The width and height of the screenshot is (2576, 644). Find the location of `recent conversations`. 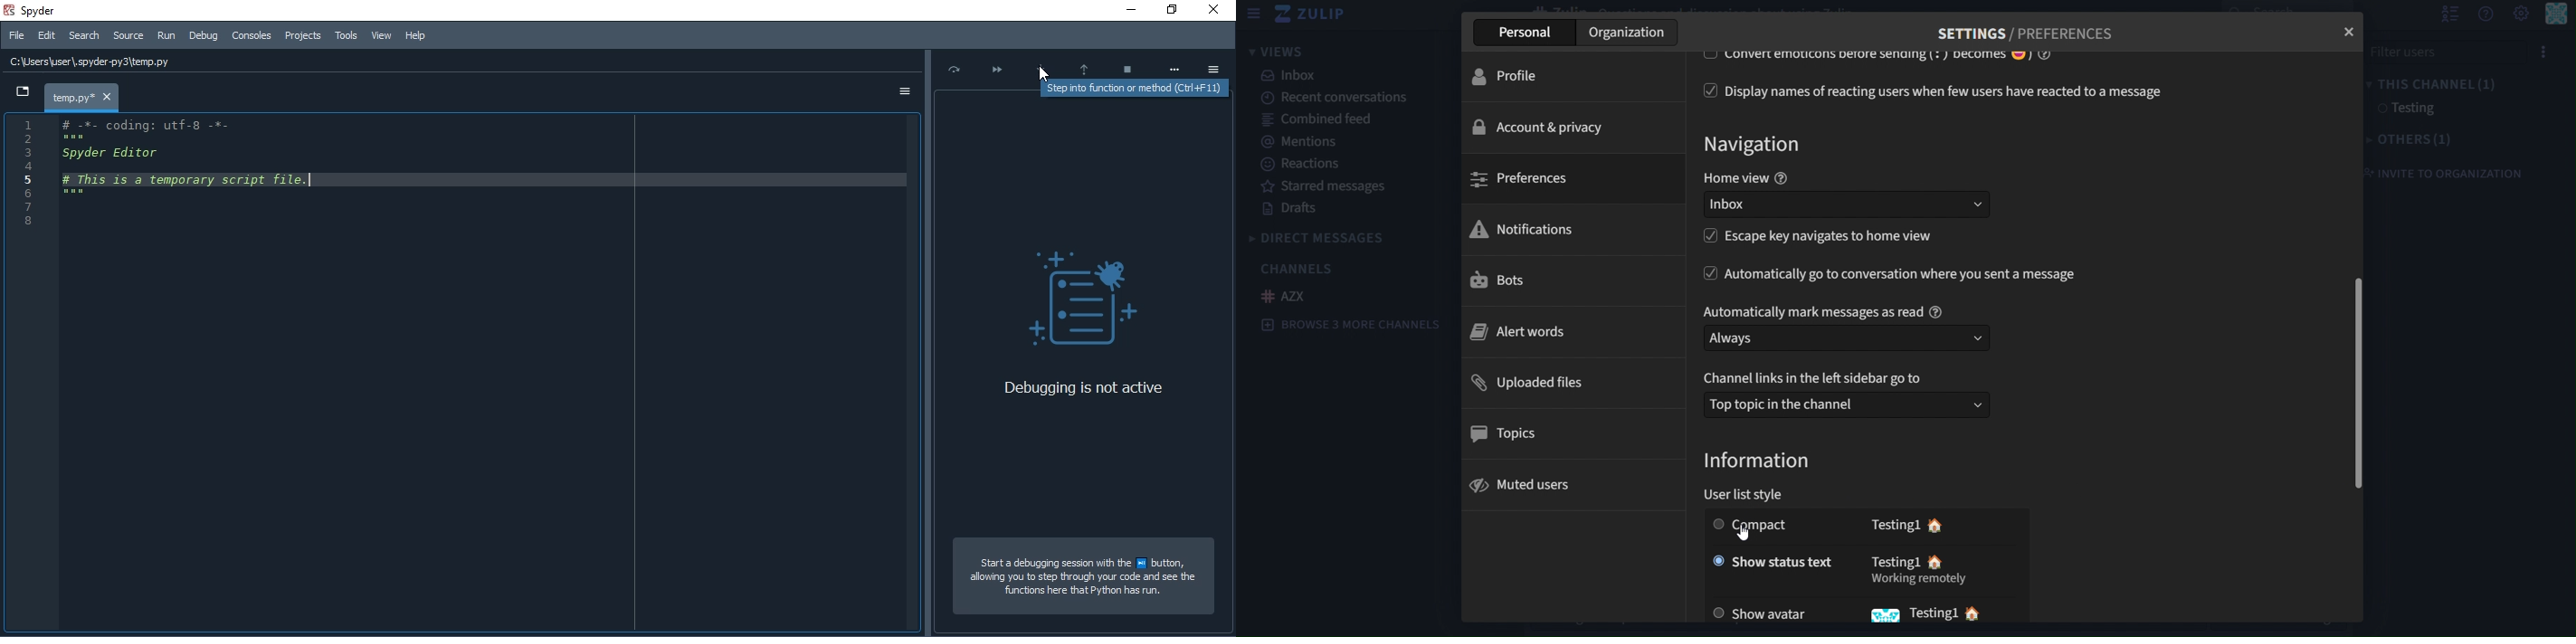

recent conversations is located at coordinates (1339, 97).